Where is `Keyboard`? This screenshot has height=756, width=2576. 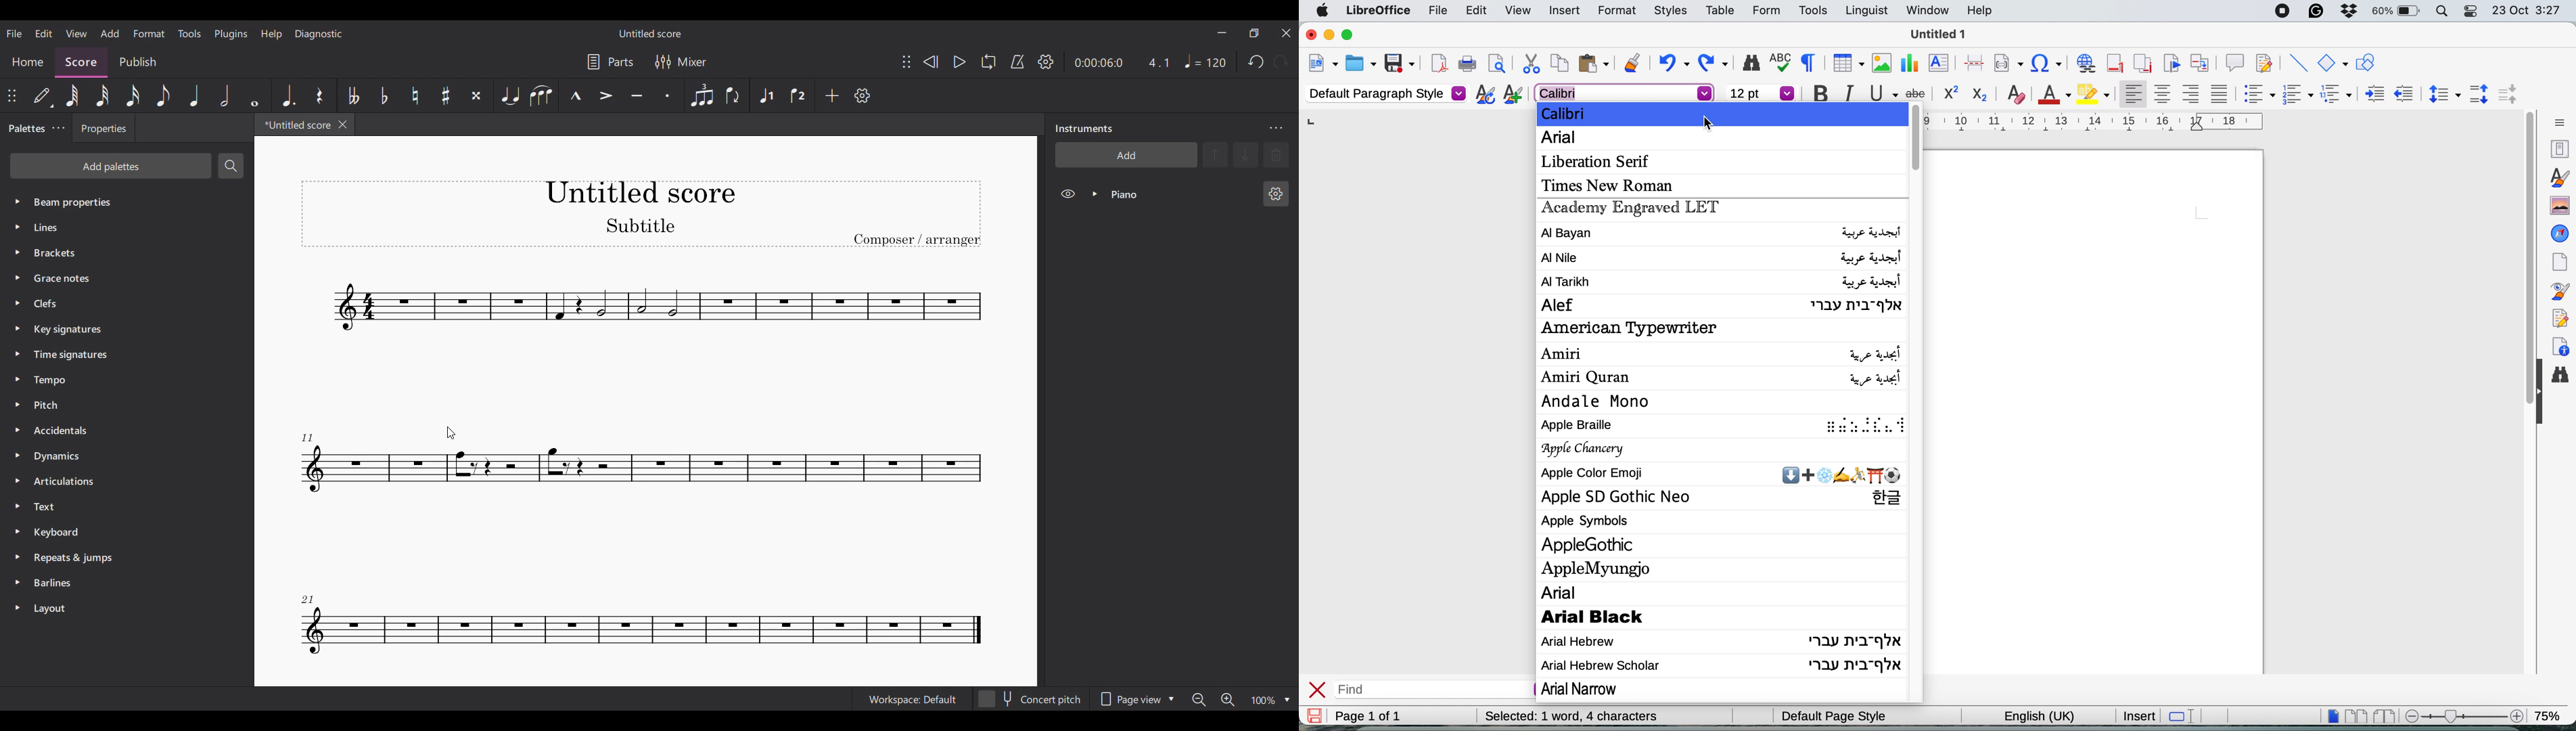 Keyboard is located at coordinates (116, 531).